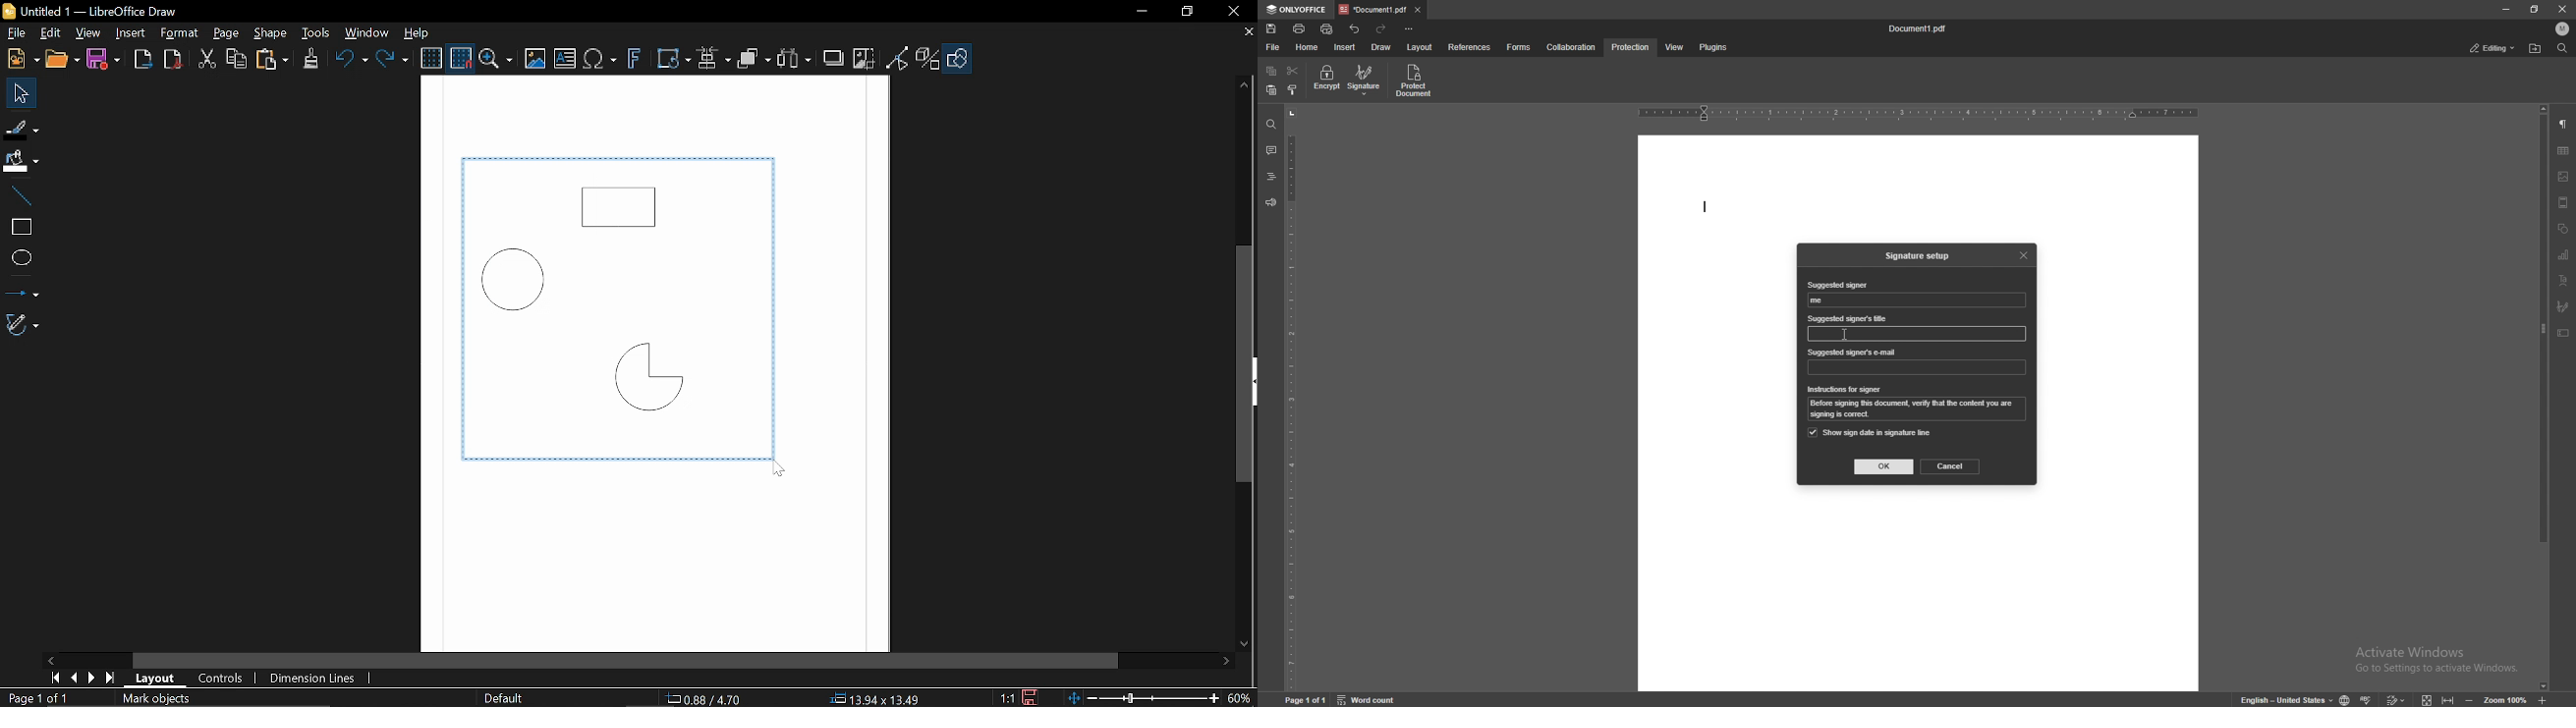 Image resolution: width=2576 pixels, height=728 pixels. What do you see at coordinates (108, 678) in the screenshot?
I see `last page` at bounding box center [108, 678].